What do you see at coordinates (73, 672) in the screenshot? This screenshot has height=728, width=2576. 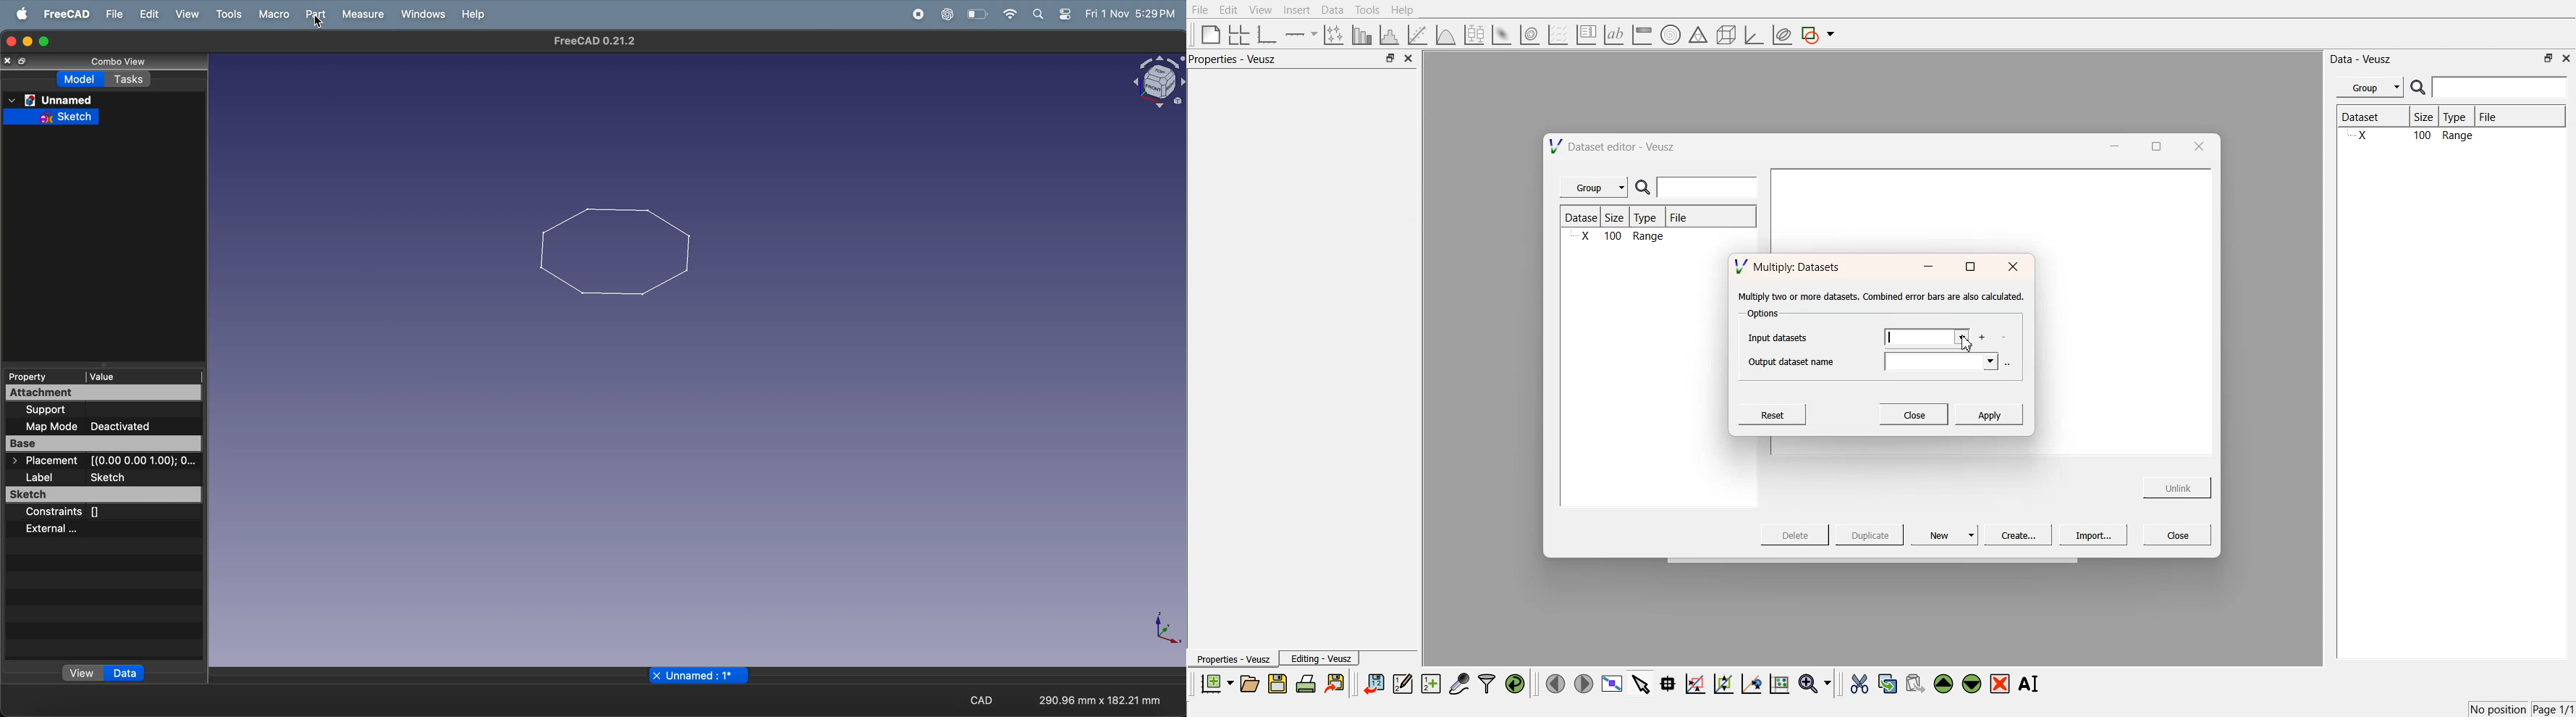 I see `view` at bounding box center [73, 672].